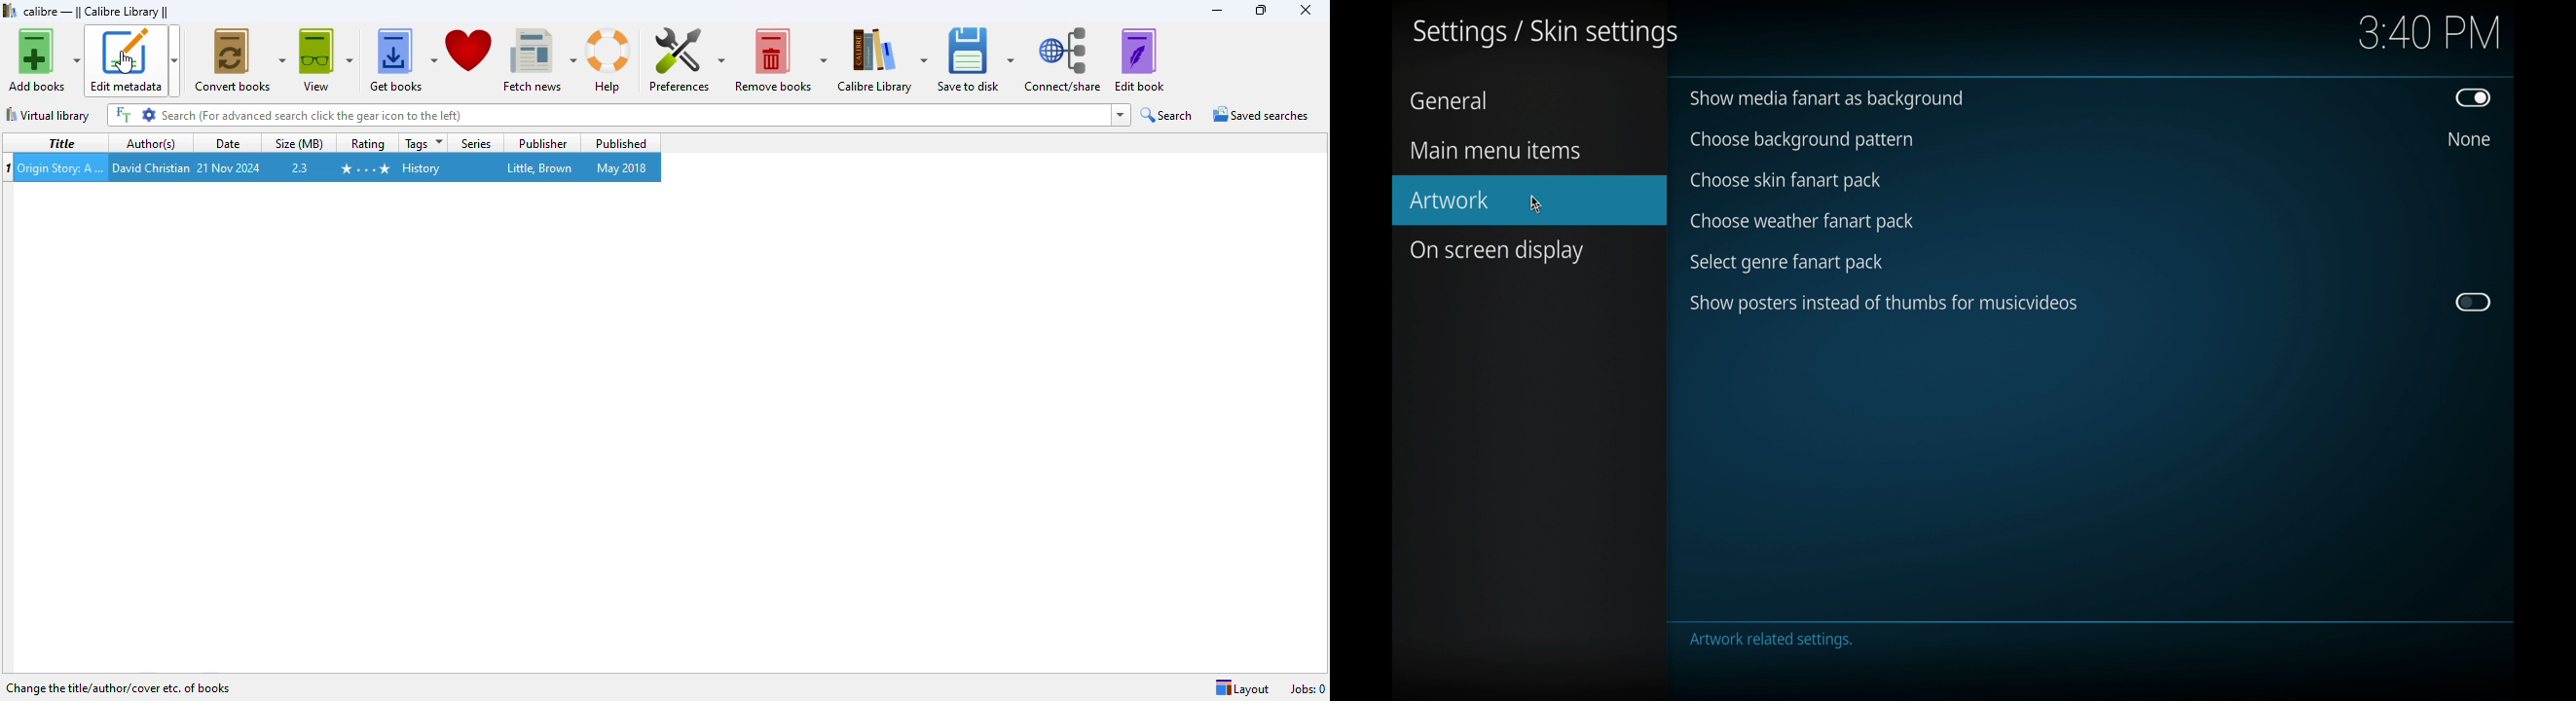 The height and width of the screenshot is (728, 2576). I want to click on rating, so click(367, 144).